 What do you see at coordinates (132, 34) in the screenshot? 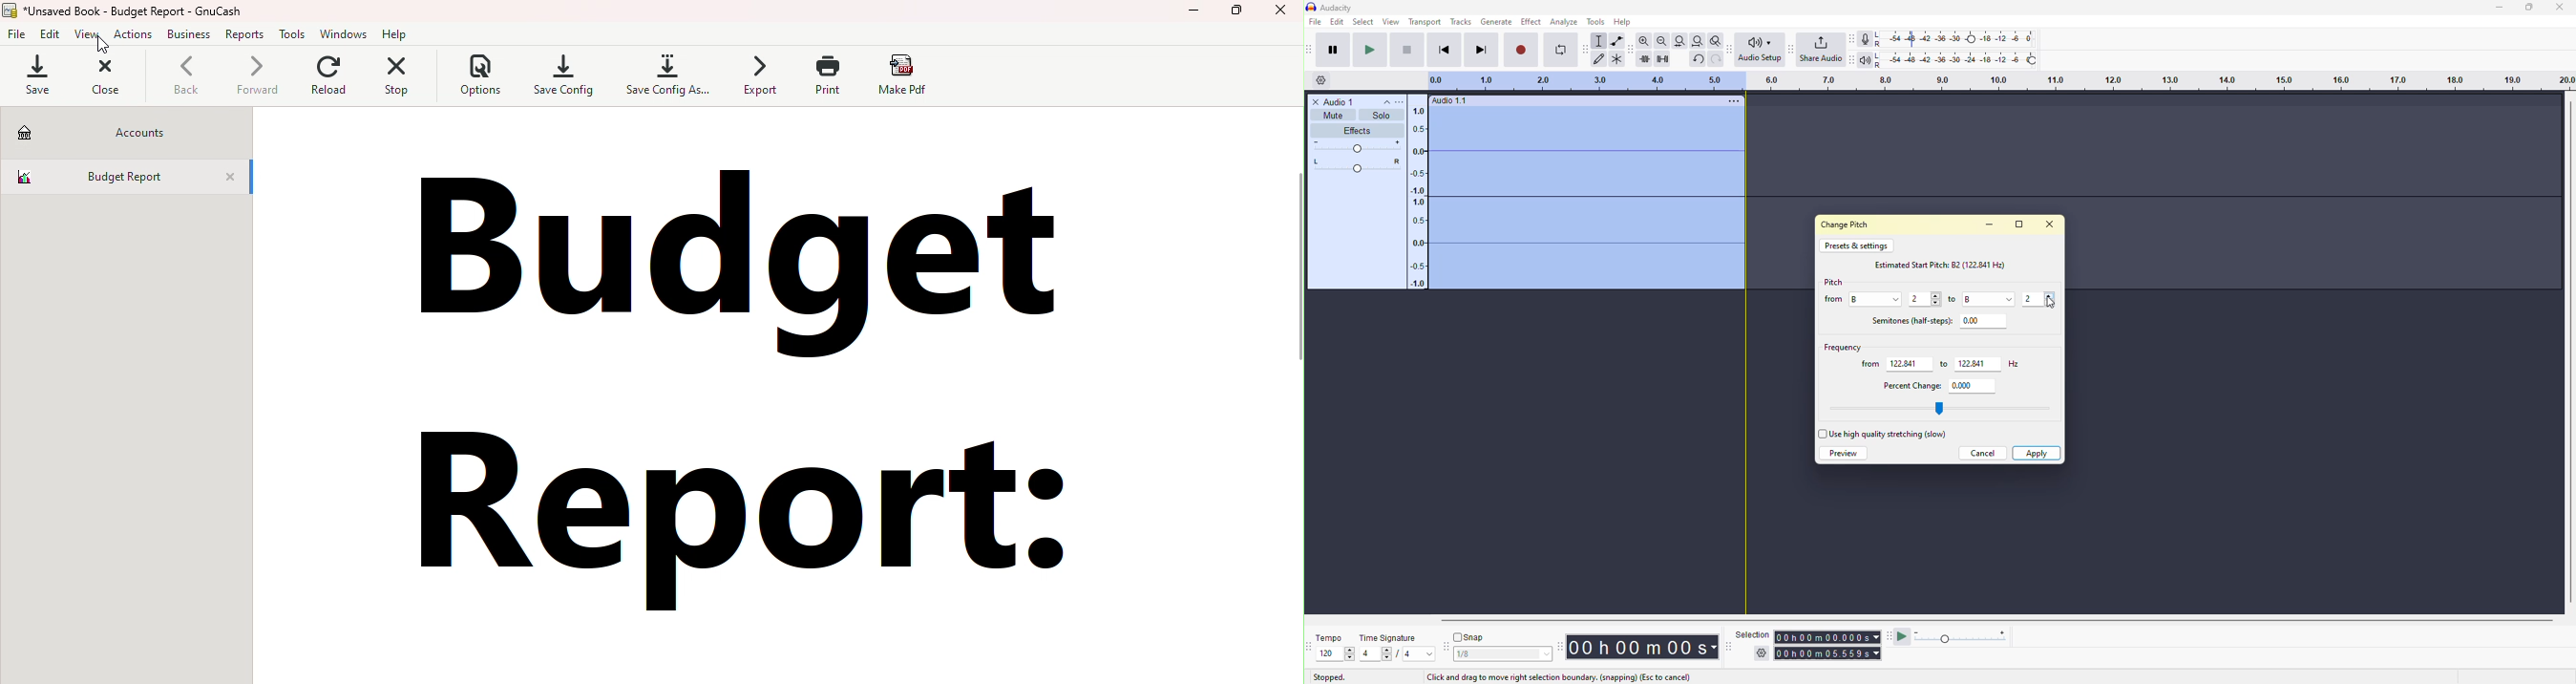
I see `Actions` at bounding box center [132, 34].